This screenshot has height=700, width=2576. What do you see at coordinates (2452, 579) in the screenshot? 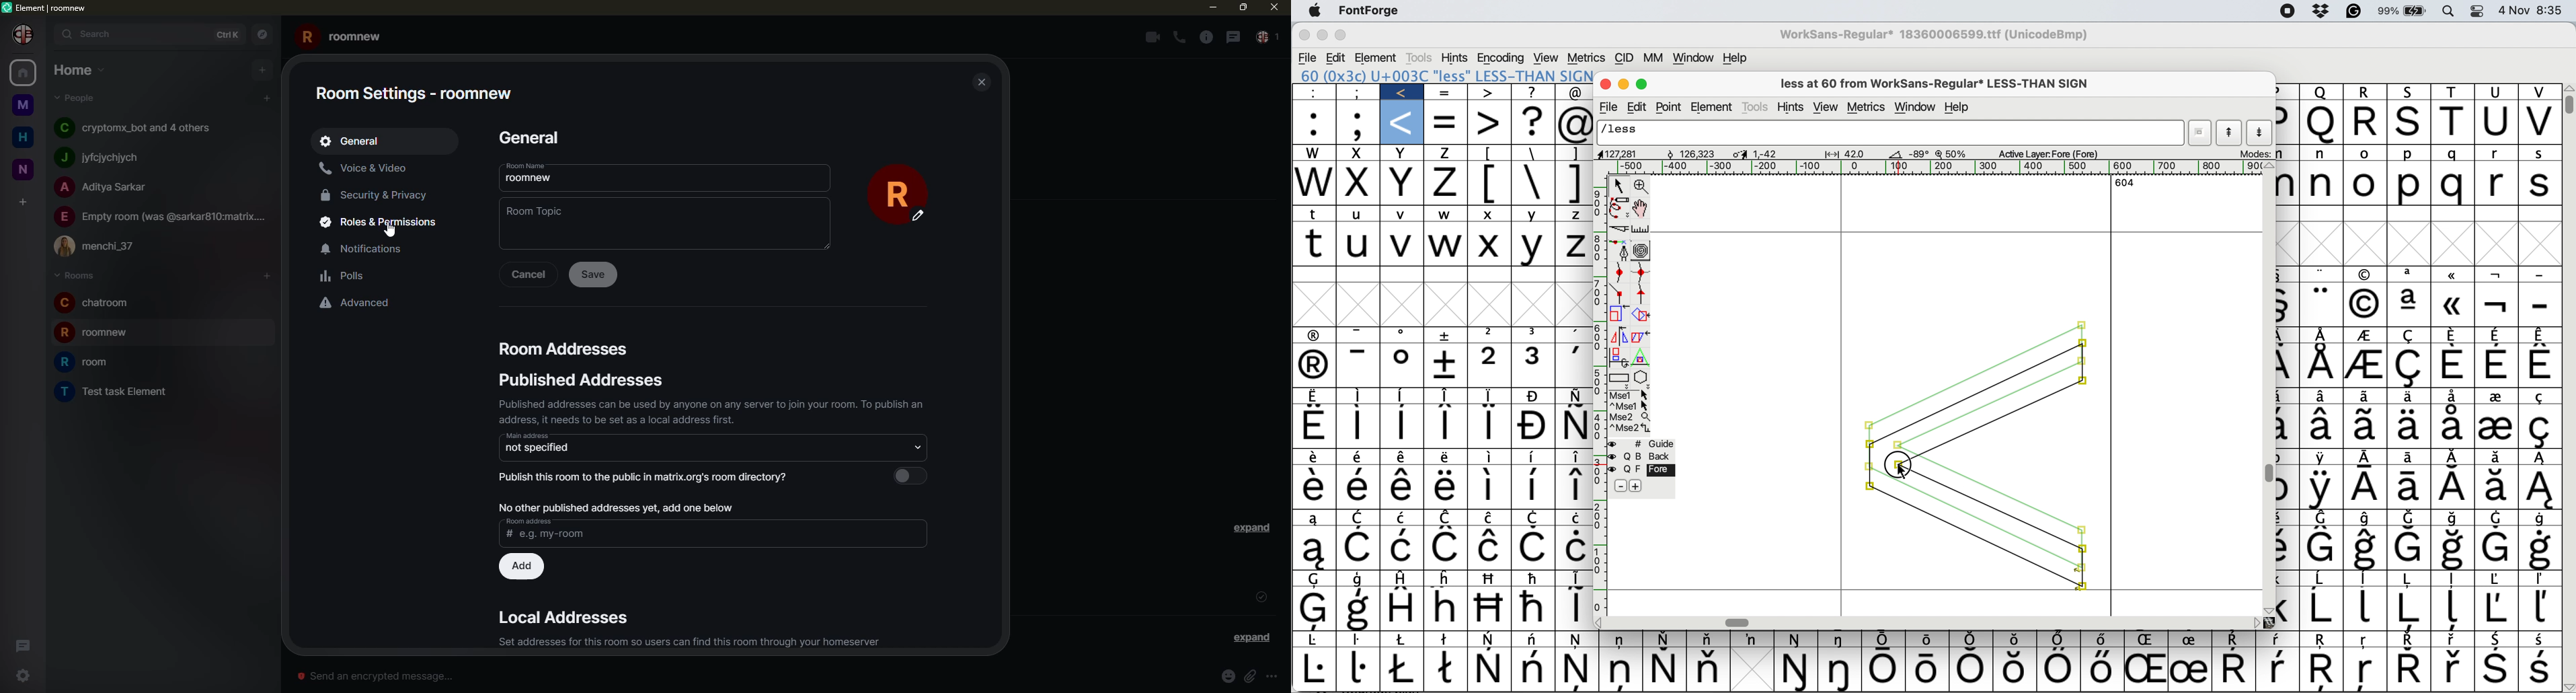
I see `Symbol` at bounding box center [2452, 579].